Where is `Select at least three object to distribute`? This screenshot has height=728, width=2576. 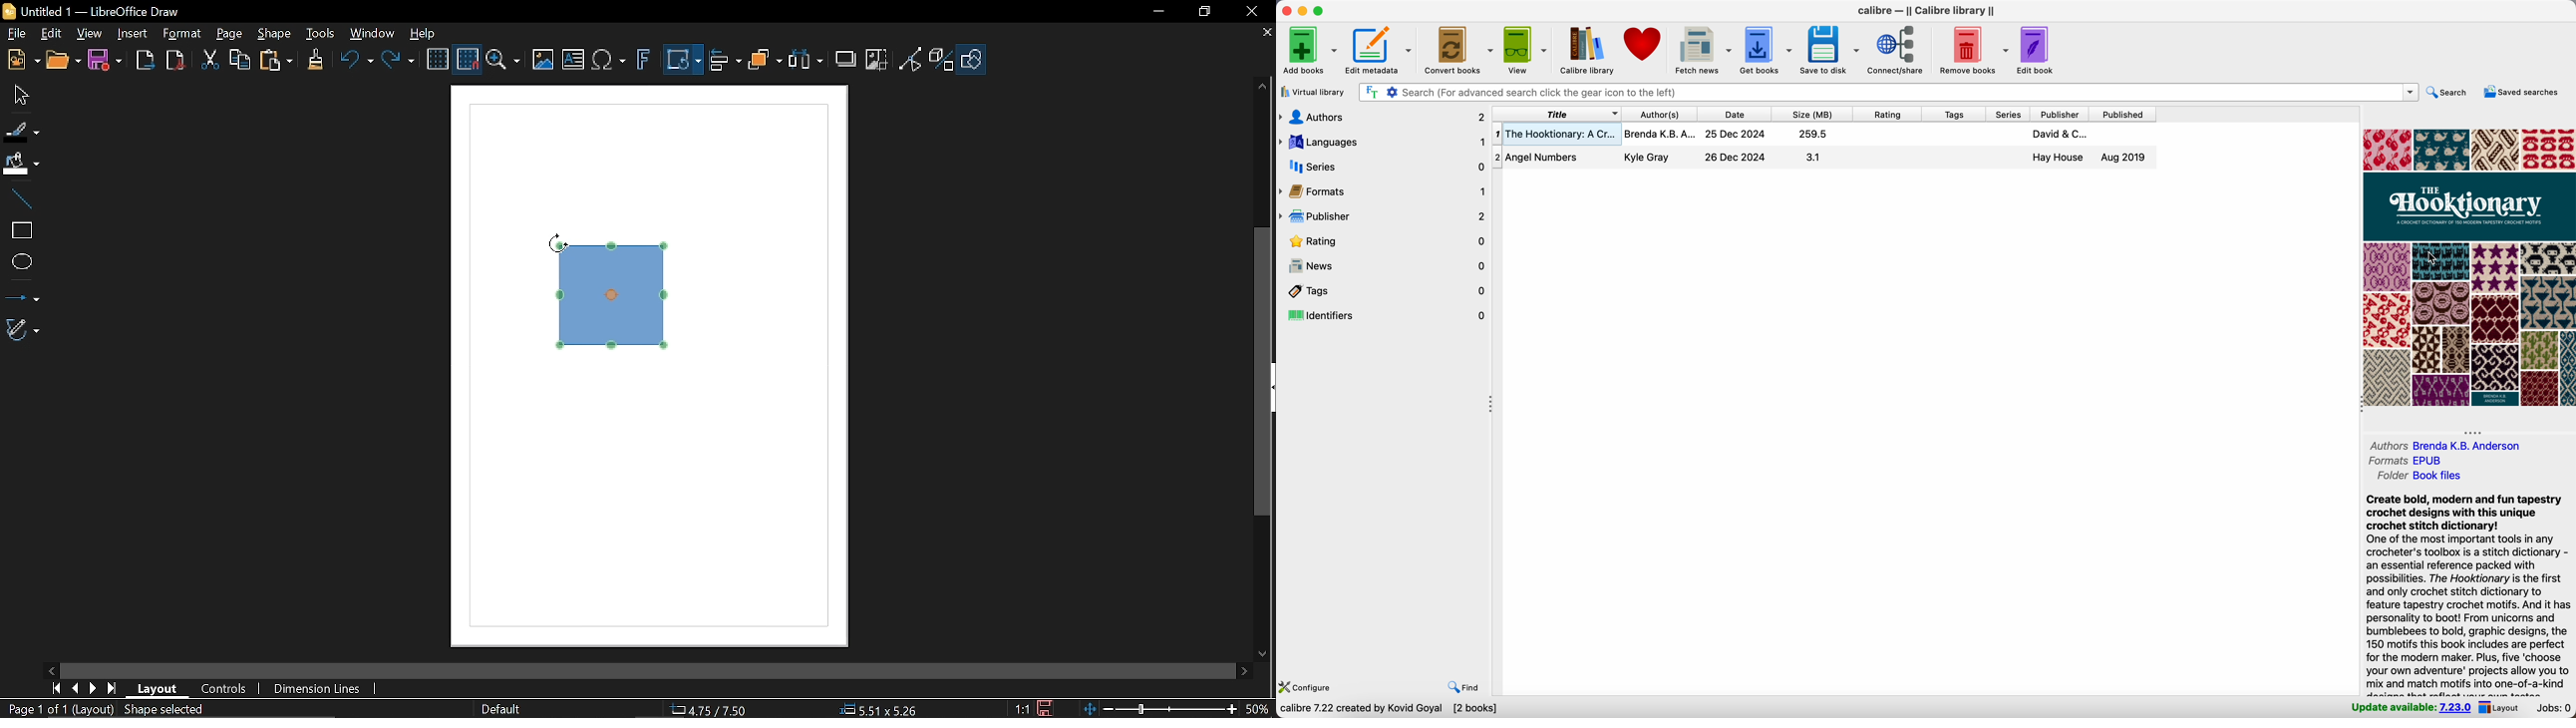
Select at least three object to distribute is located at coordinates (806, 62).